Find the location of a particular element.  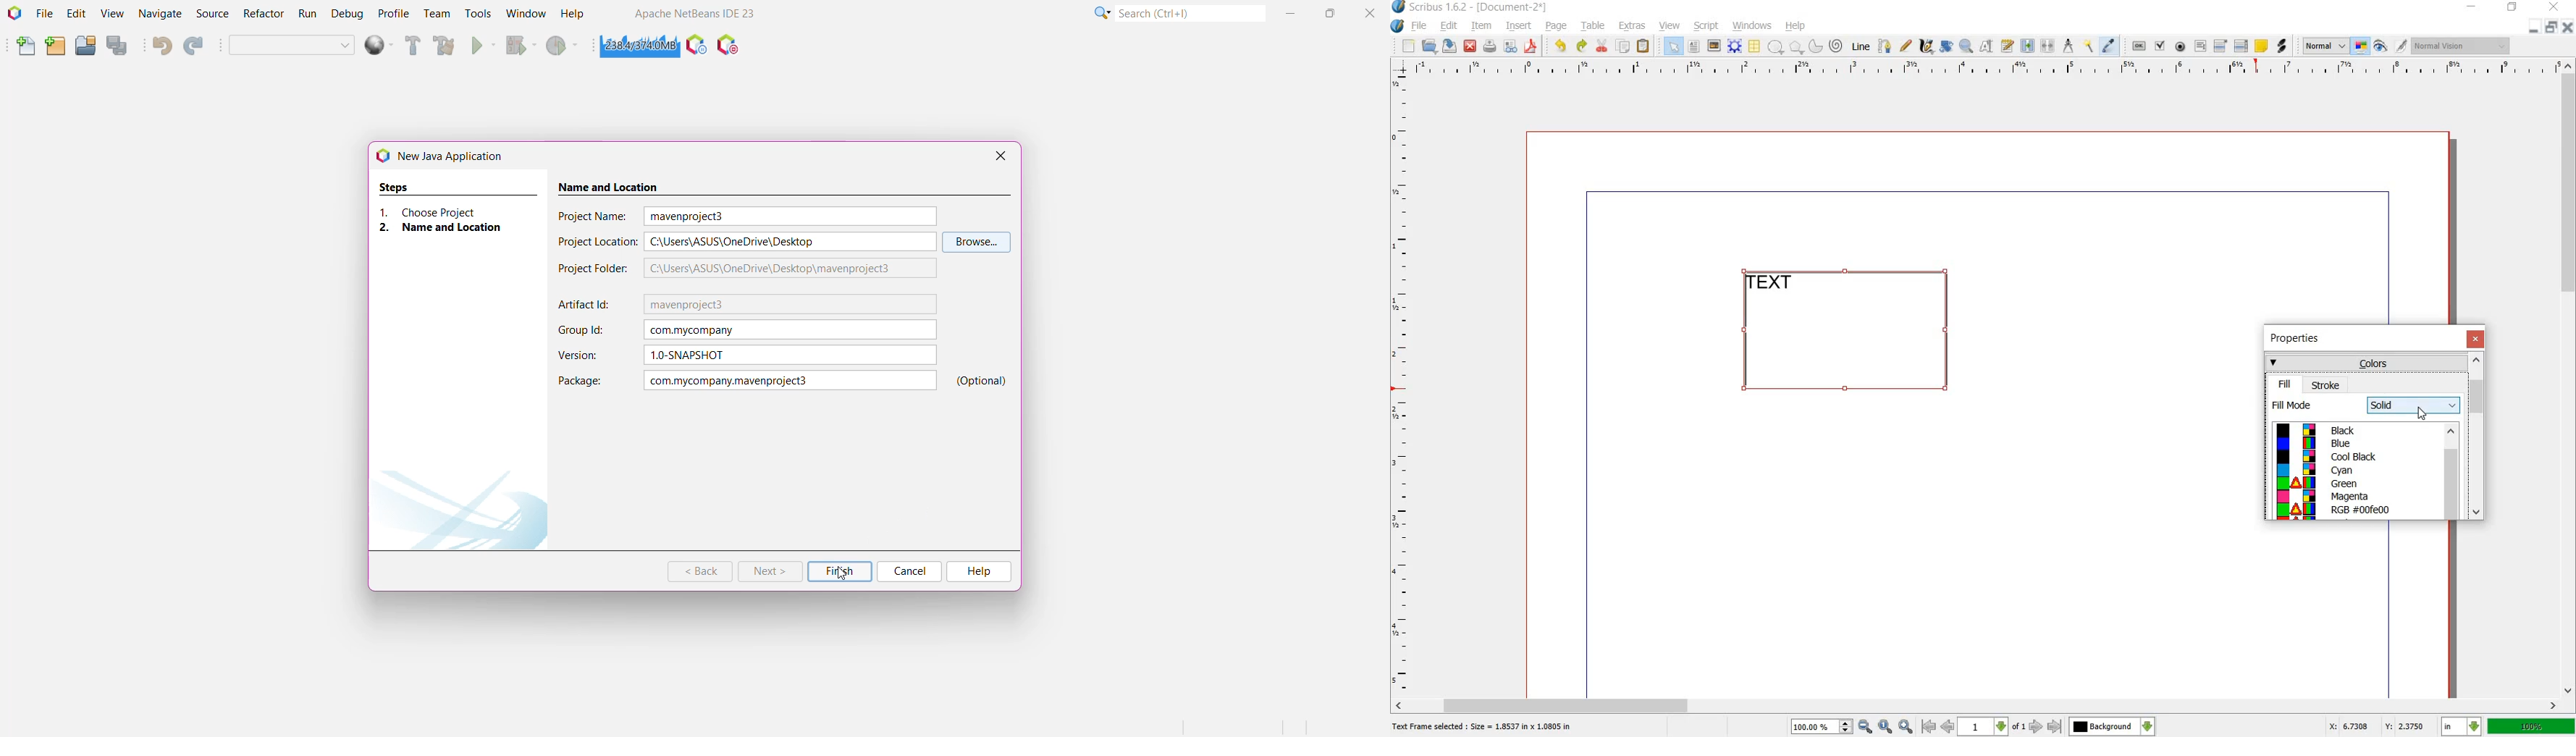

RGB #00fe00 is located at coordinates (2363, 510).